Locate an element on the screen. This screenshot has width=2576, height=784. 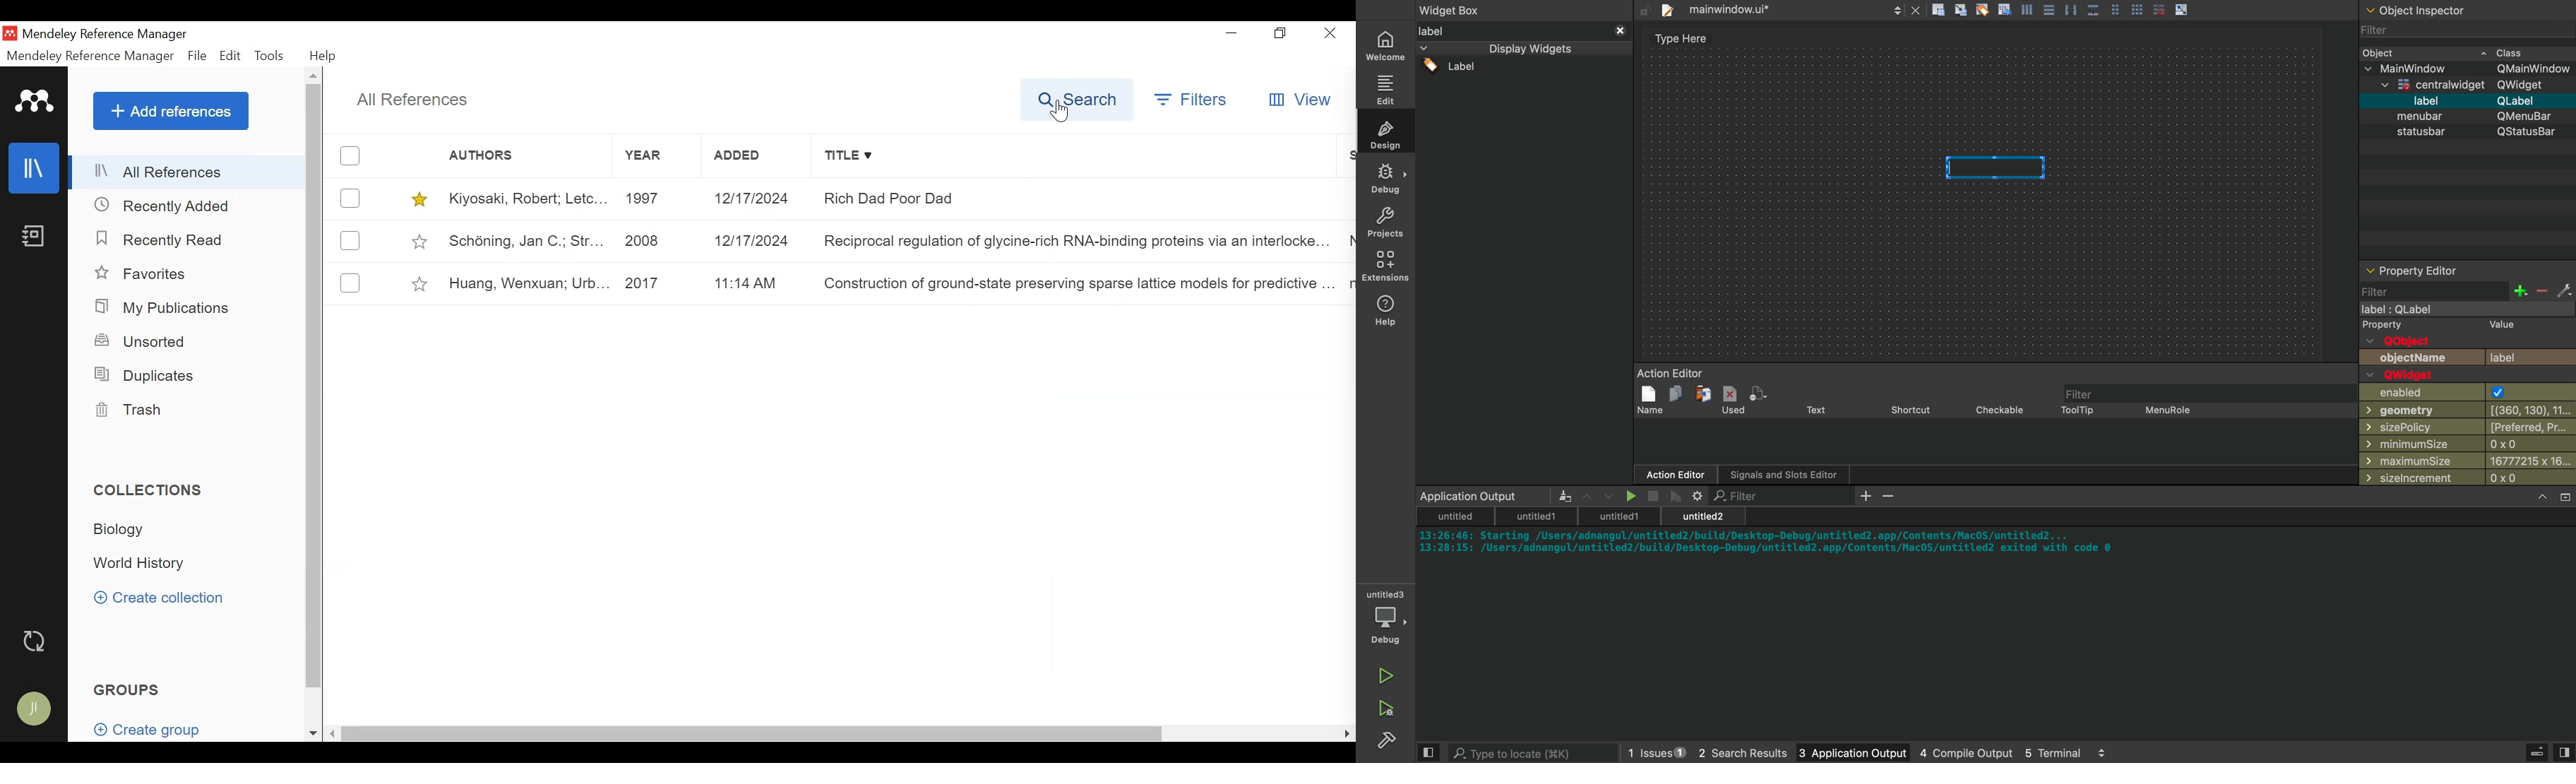
Cursor  is located at coordinates (1061, 112).